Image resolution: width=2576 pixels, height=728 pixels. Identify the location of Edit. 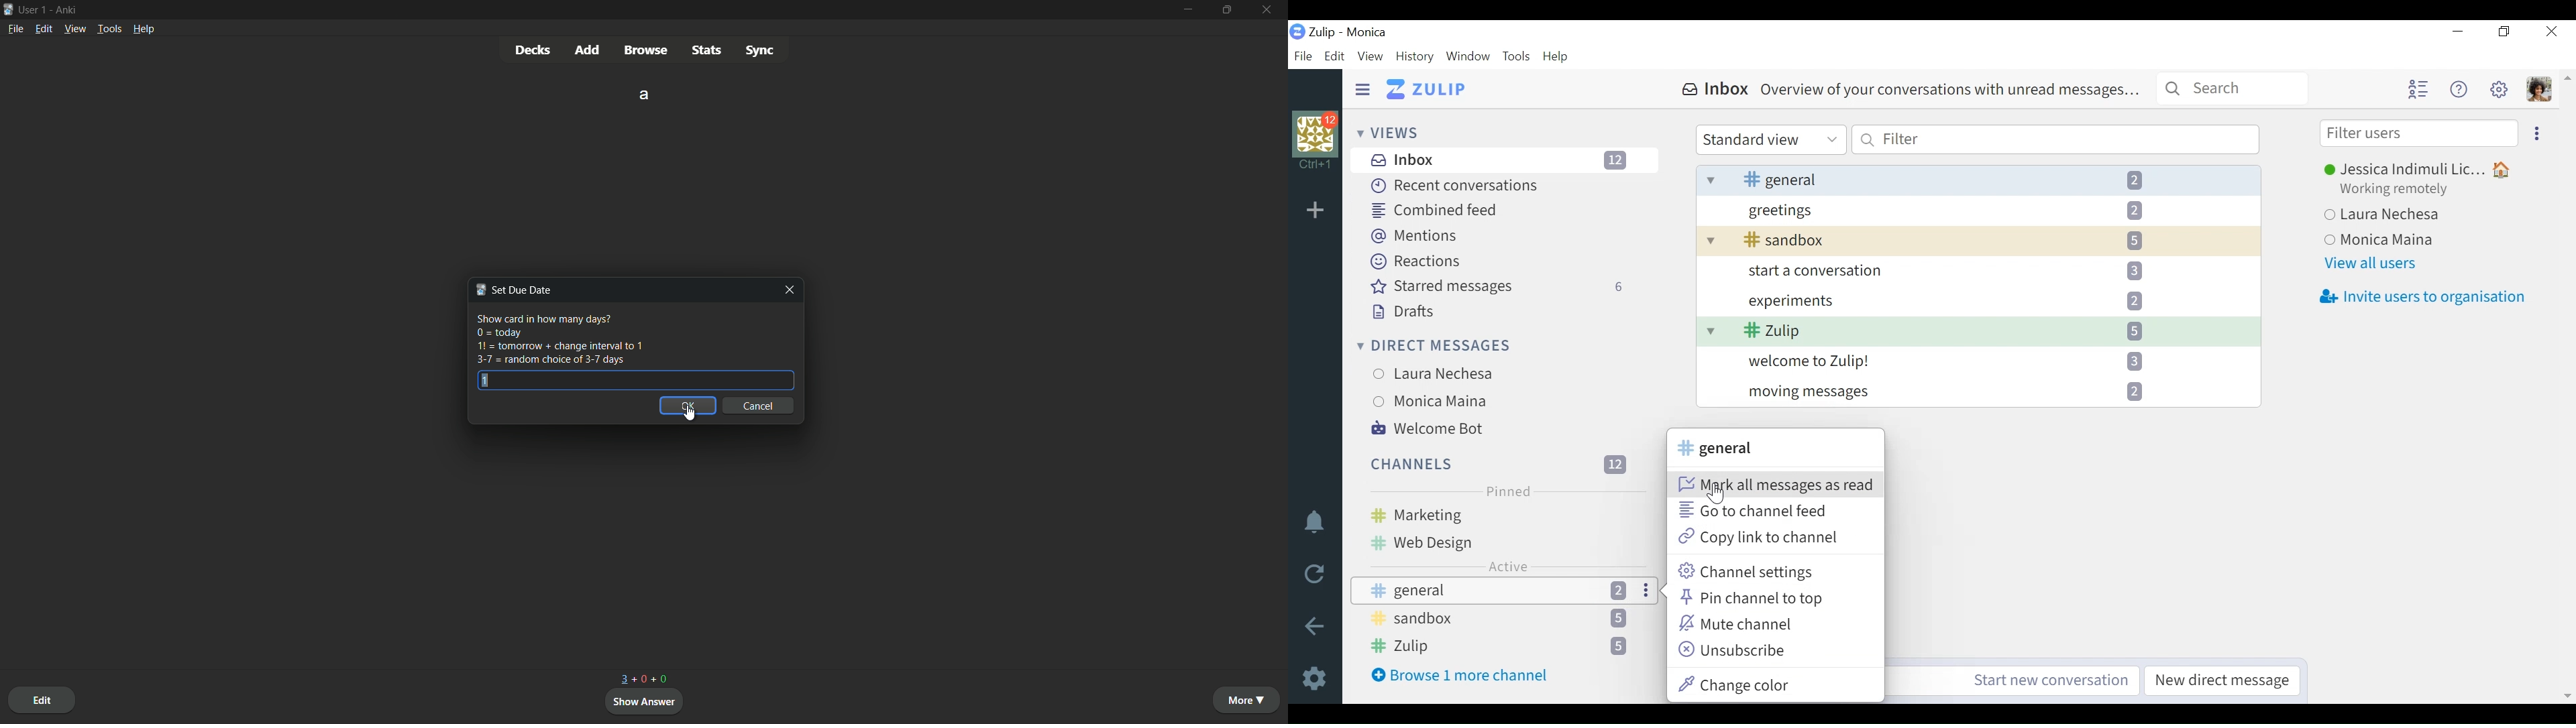
(1333, 57).